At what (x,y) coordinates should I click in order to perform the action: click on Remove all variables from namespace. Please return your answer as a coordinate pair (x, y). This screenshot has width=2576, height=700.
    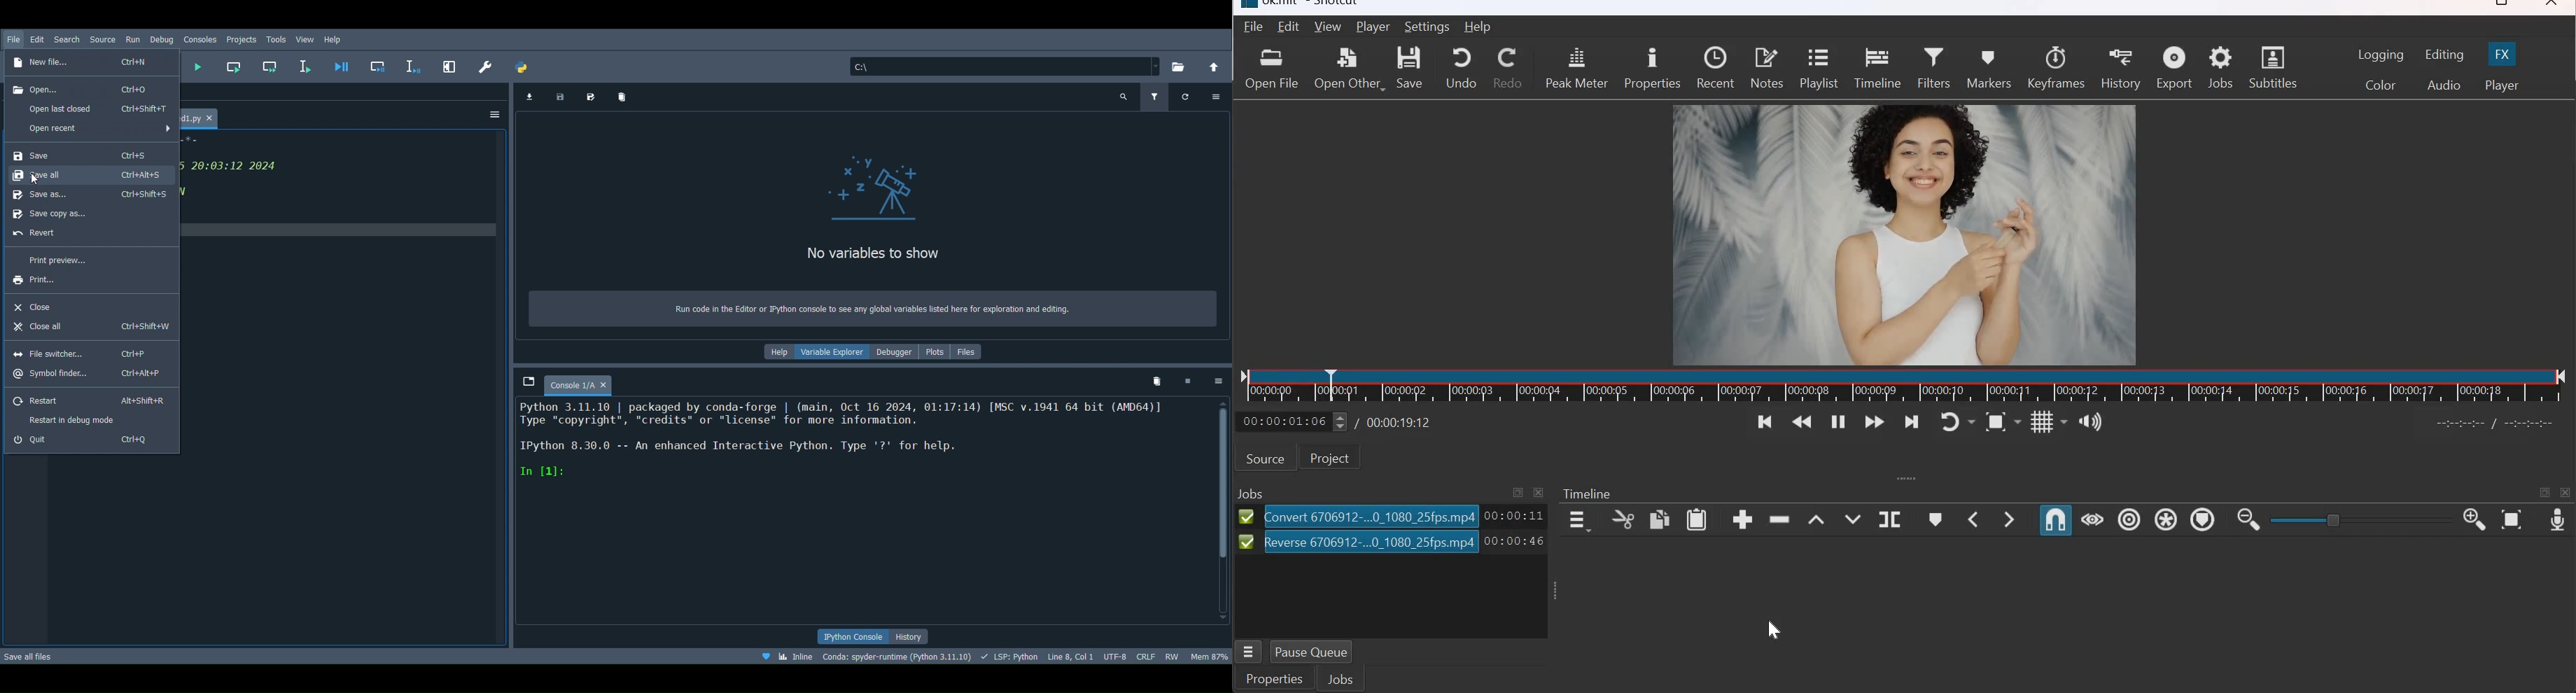
    Looking at the image, I should click on (1158, 381).